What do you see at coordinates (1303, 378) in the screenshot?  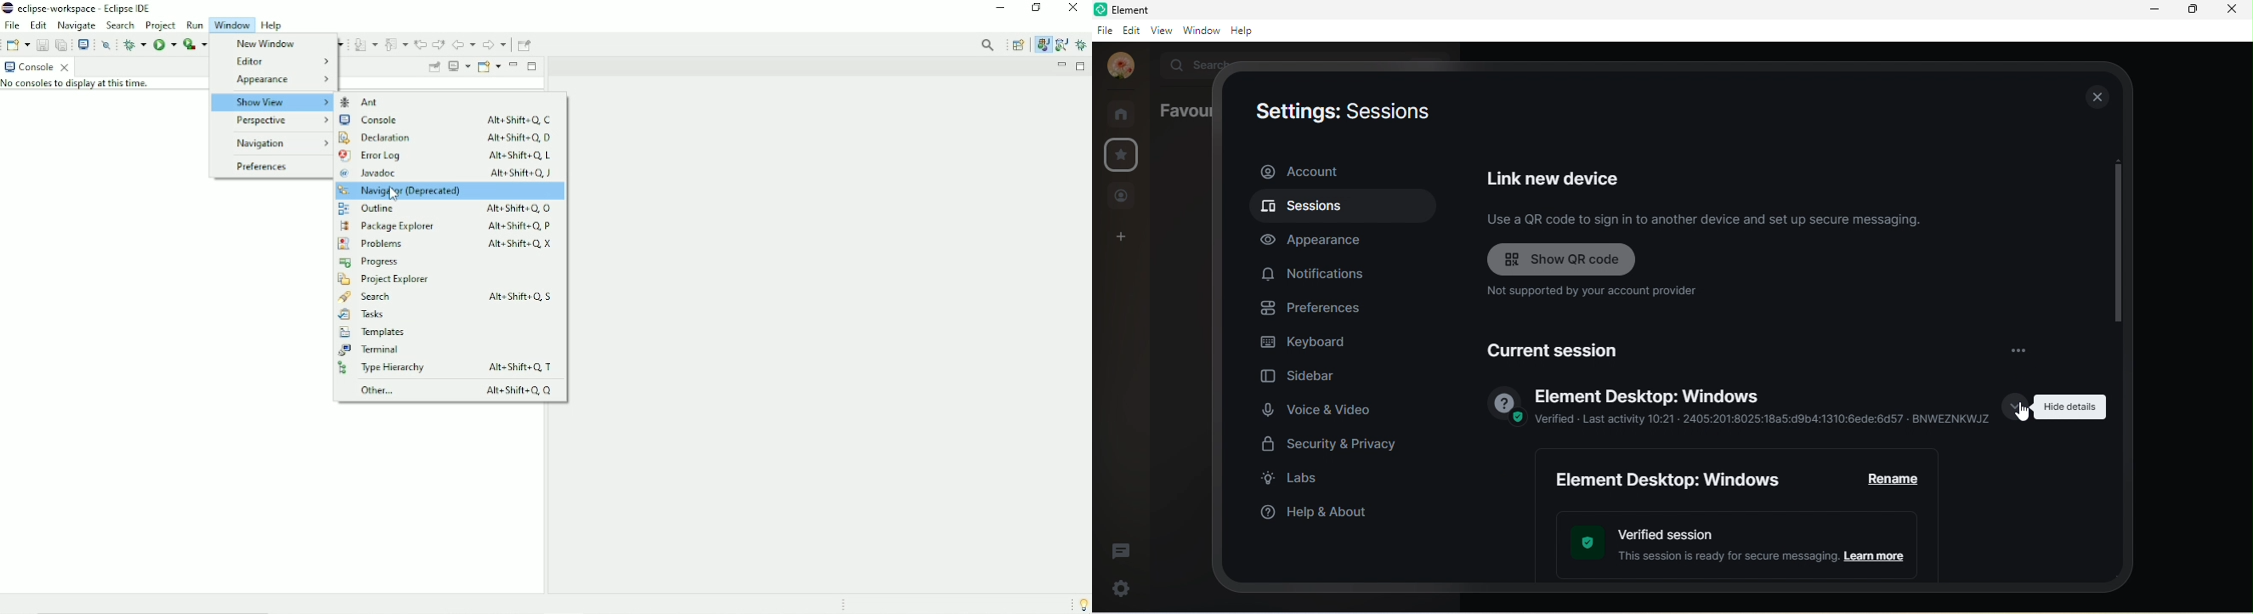 I see `sidebar` at bounding box center [1303, 378].